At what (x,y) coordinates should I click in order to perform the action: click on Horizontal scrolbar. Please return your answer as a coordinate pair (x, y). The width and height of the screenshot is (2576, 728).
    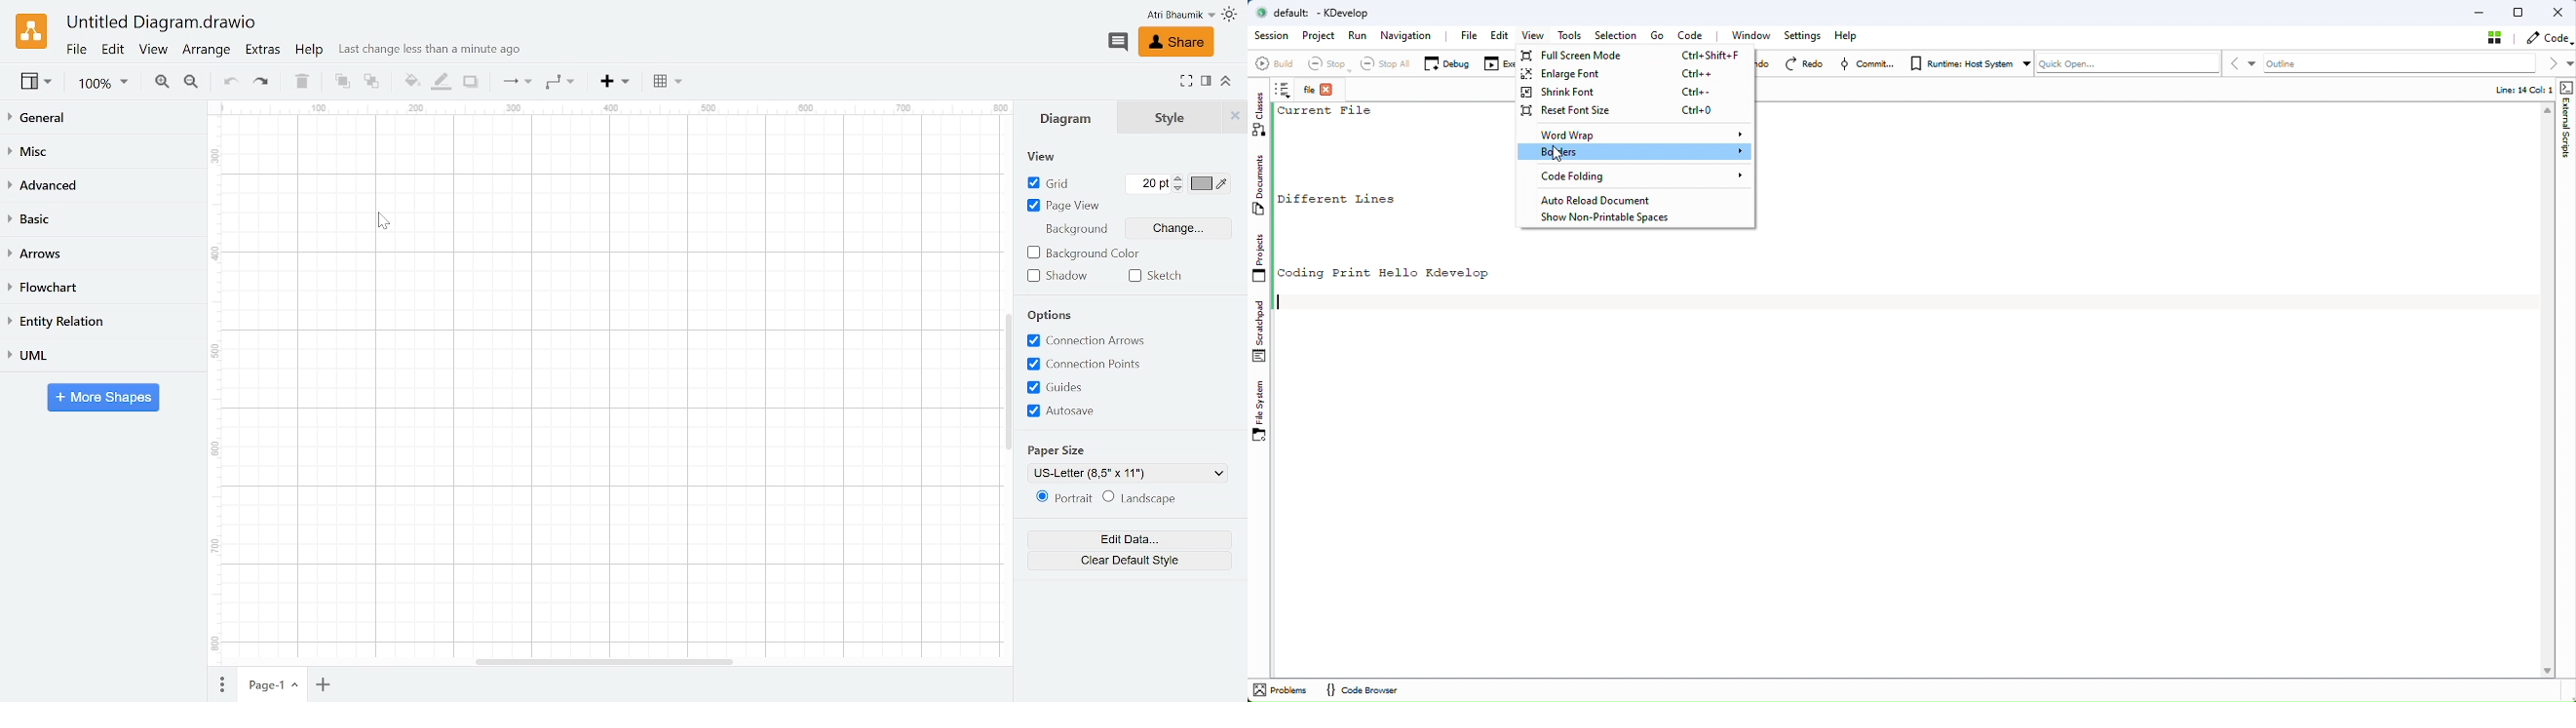
    Looking at the image, I should click on (596, 661).